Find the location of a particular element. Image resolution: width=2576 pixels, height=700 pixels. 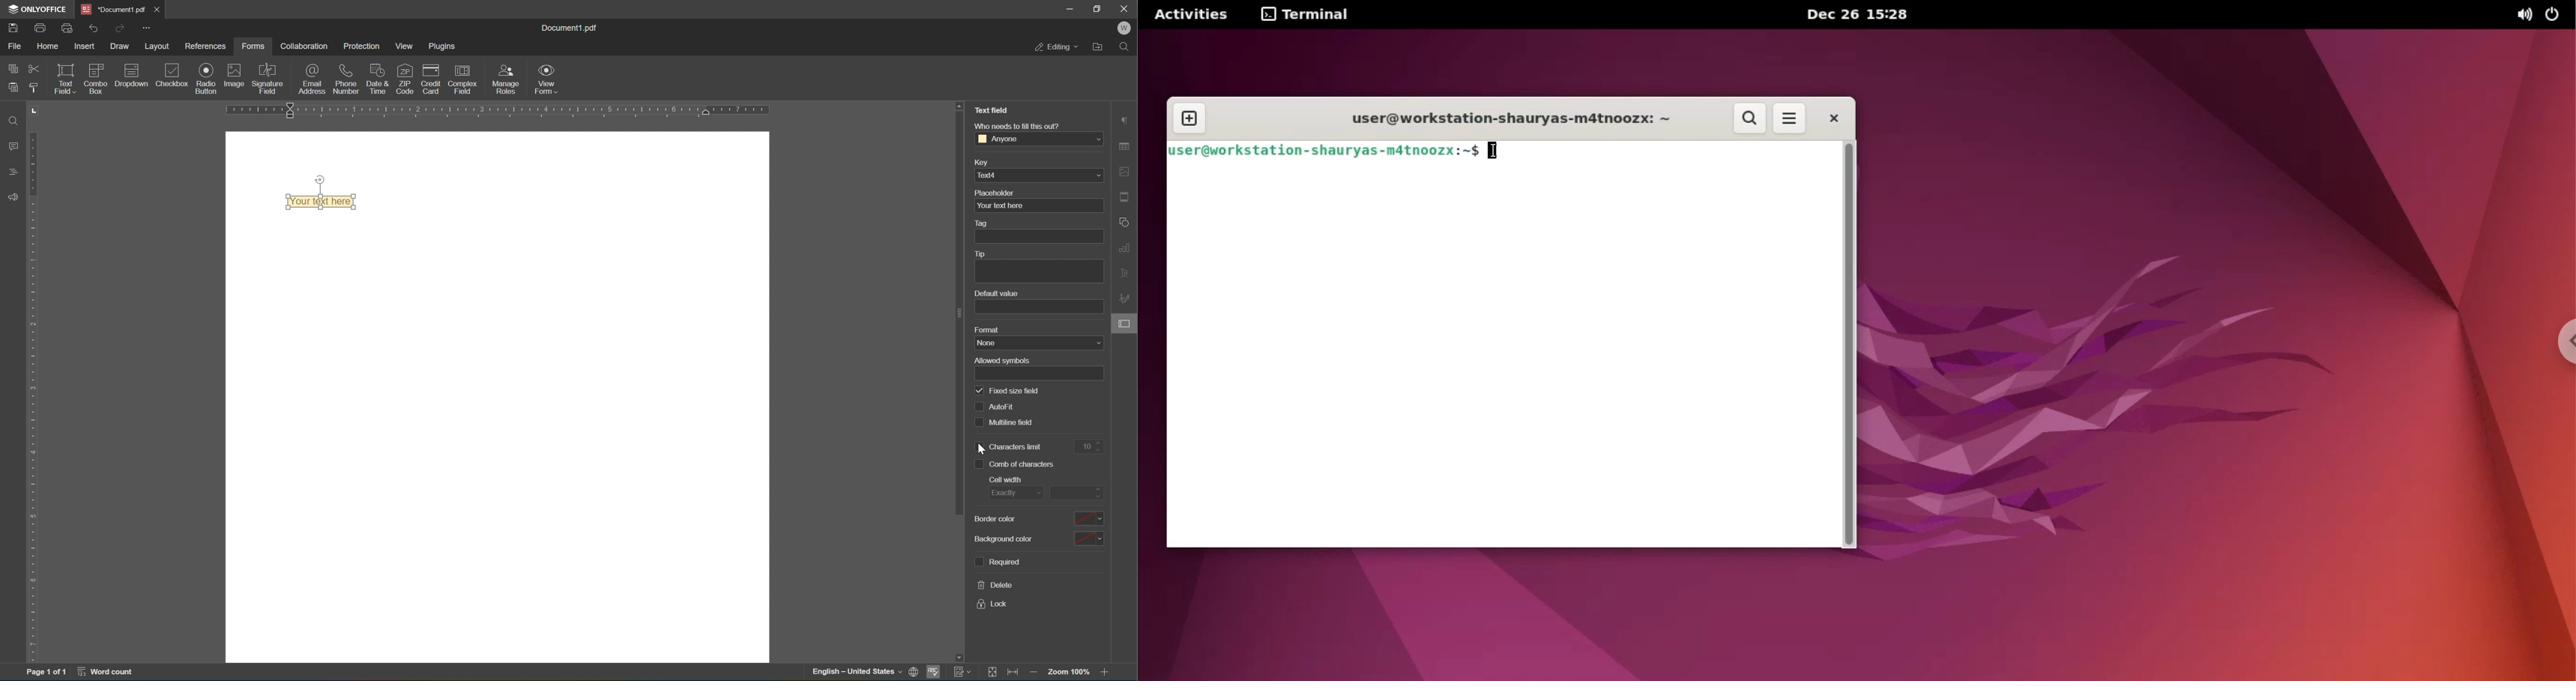

zip code is located at coordinates (404, 80).